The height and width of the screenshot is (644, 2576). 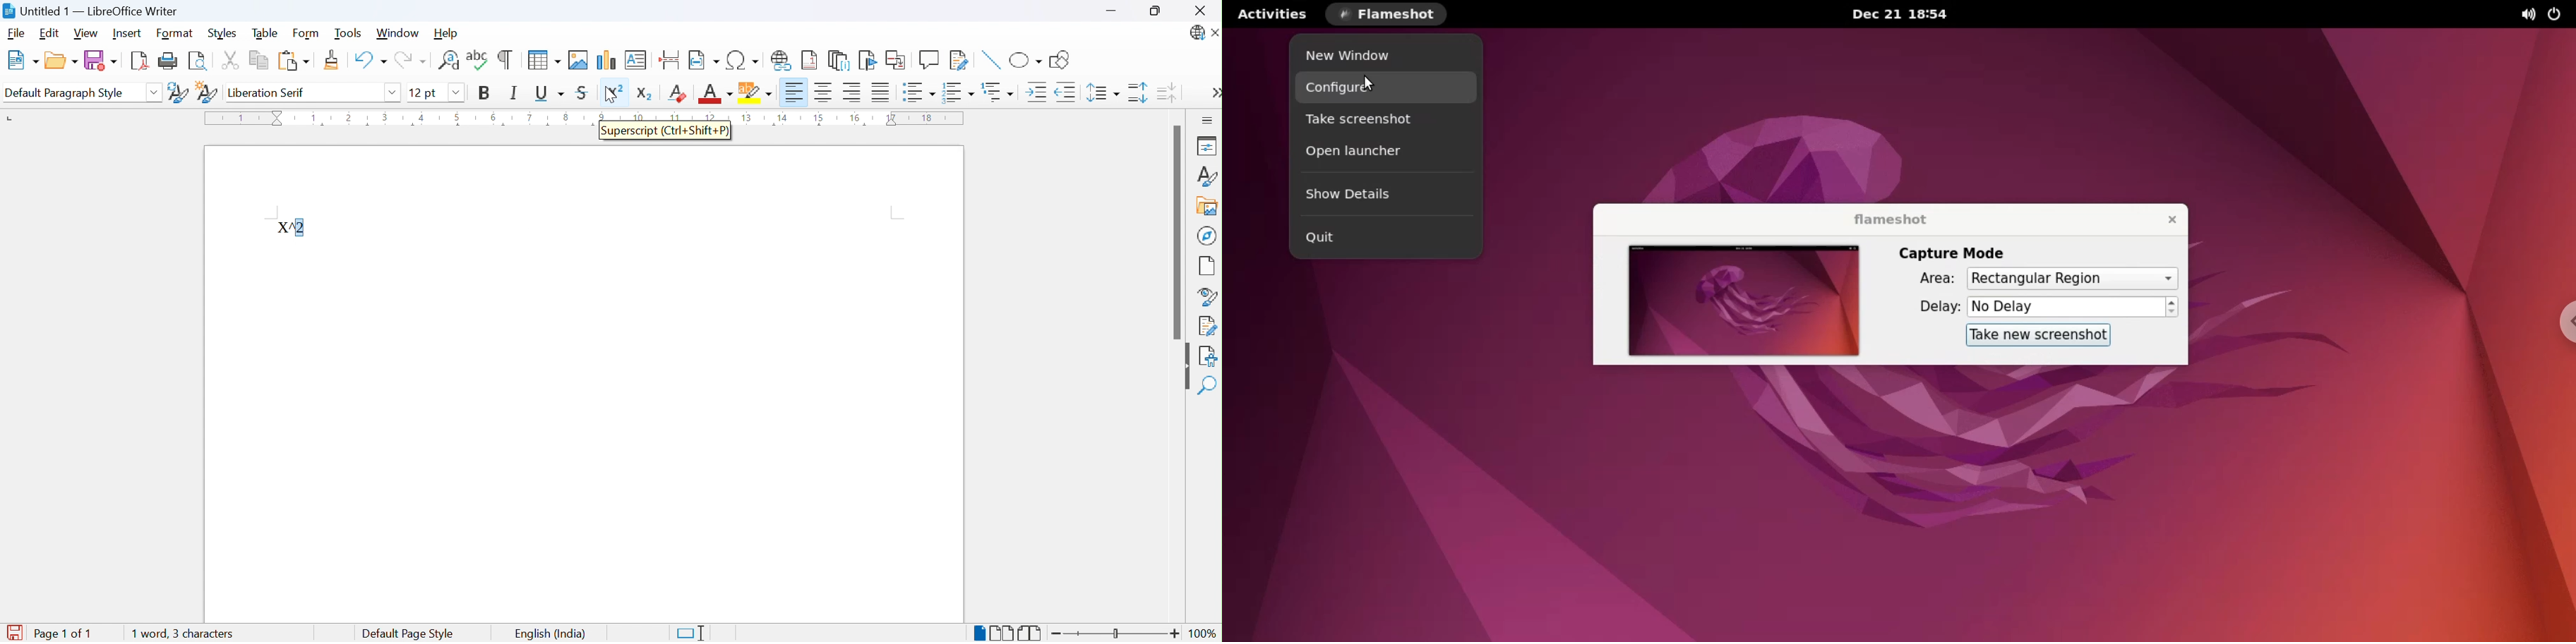 I want to click on Insert endnote, so click(x=842, y=61).